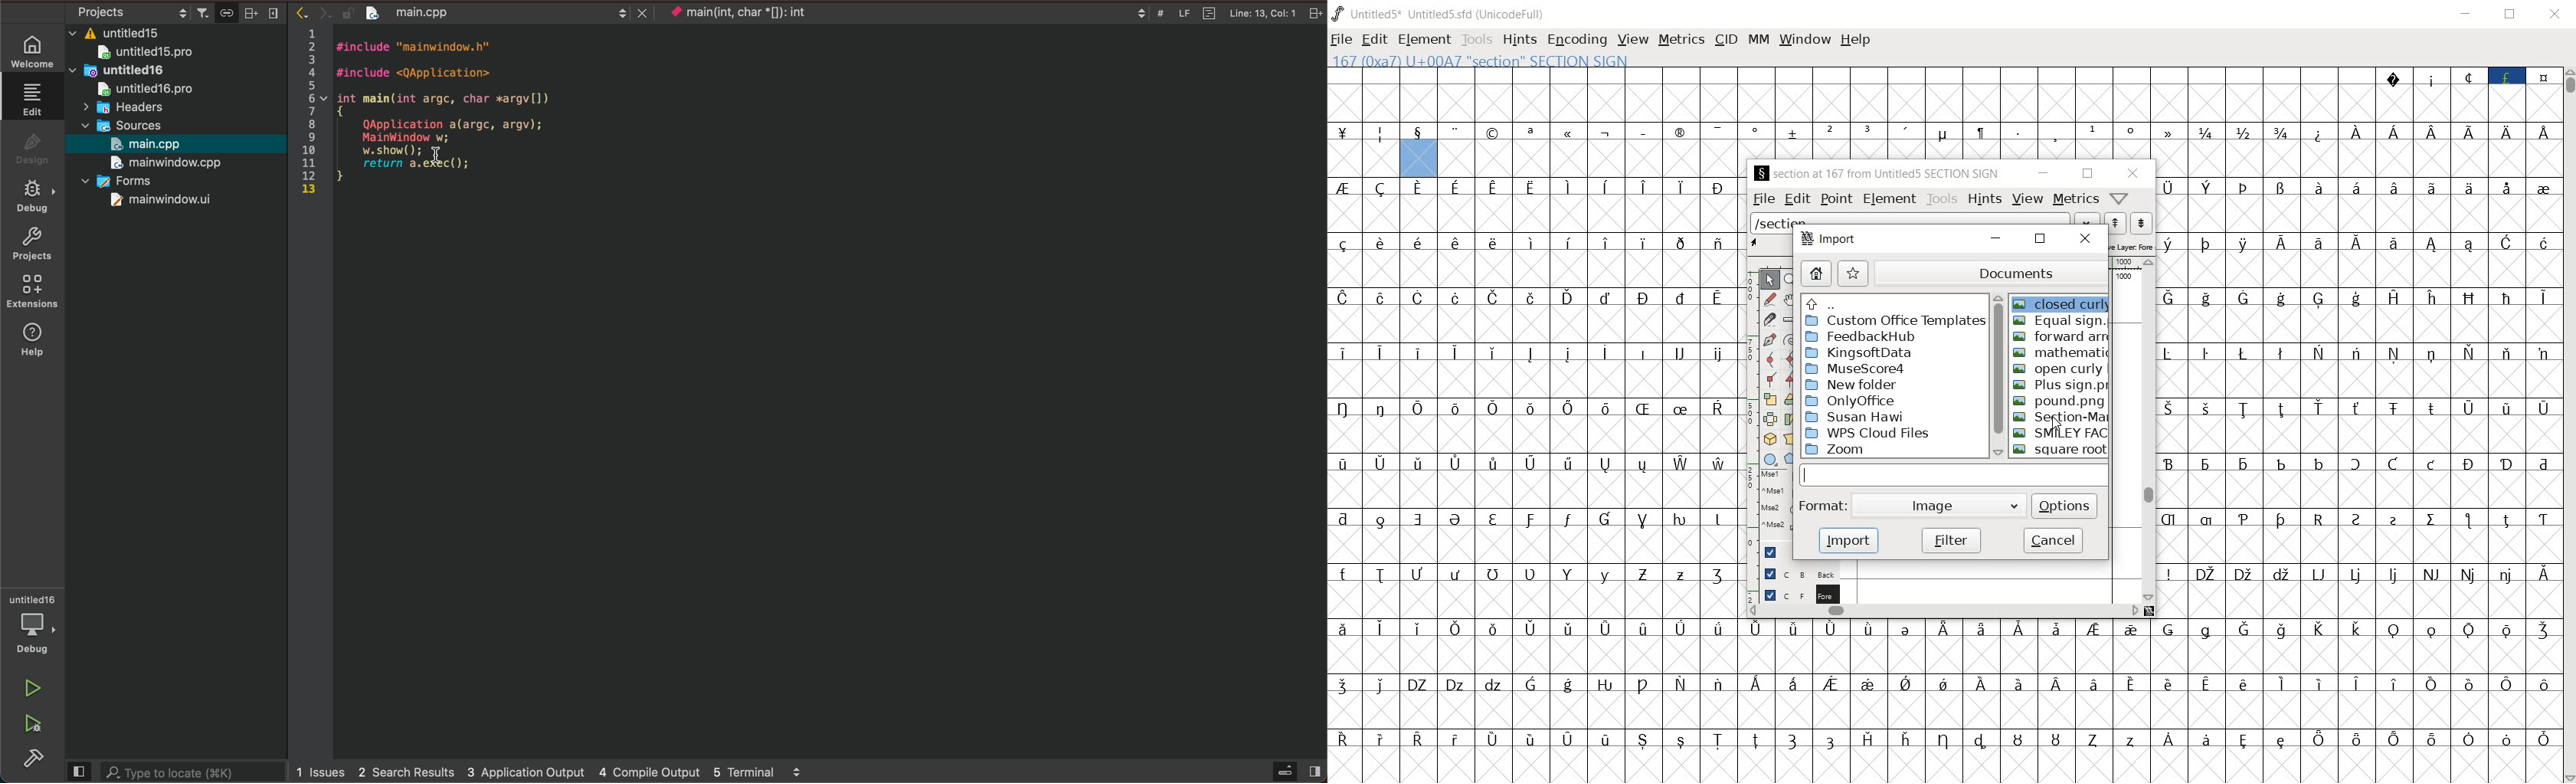  What do you see at coordinates (2359, 380) in the screenshot?
I see `empty cells` at bounding box center [2359, 380].